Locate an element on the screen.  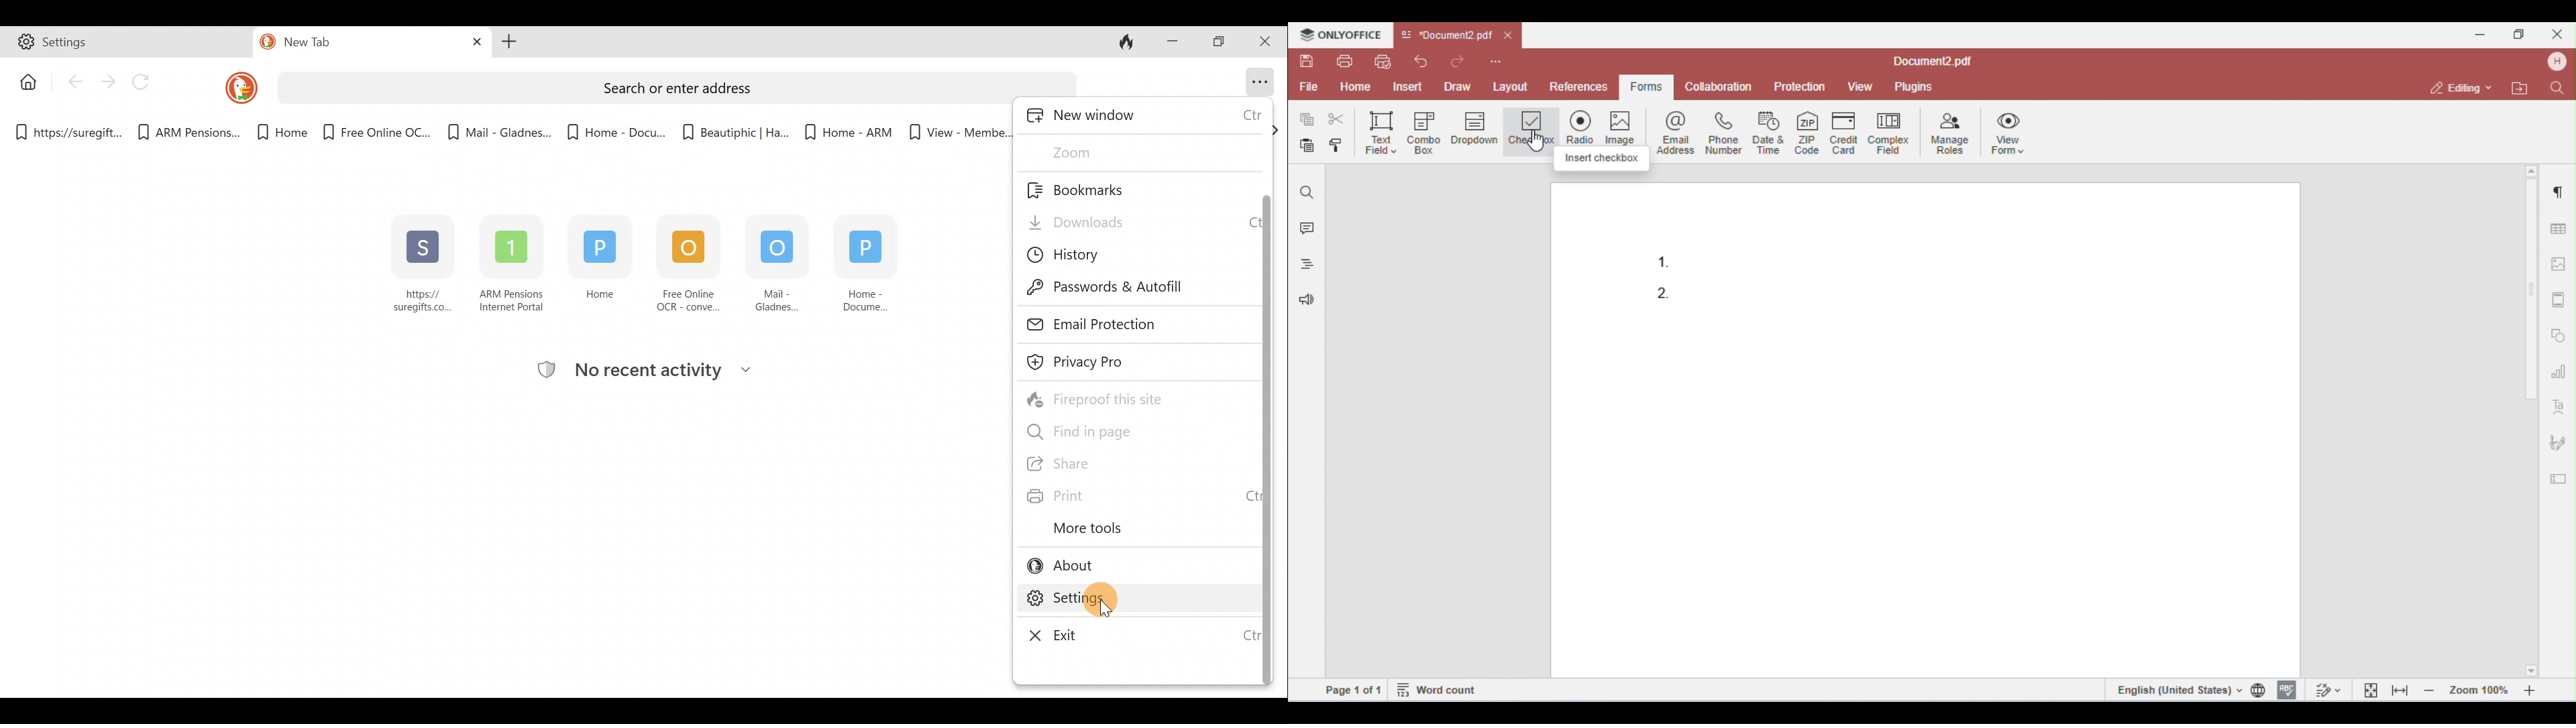
tracking logo is located at coordinates (546, 371).